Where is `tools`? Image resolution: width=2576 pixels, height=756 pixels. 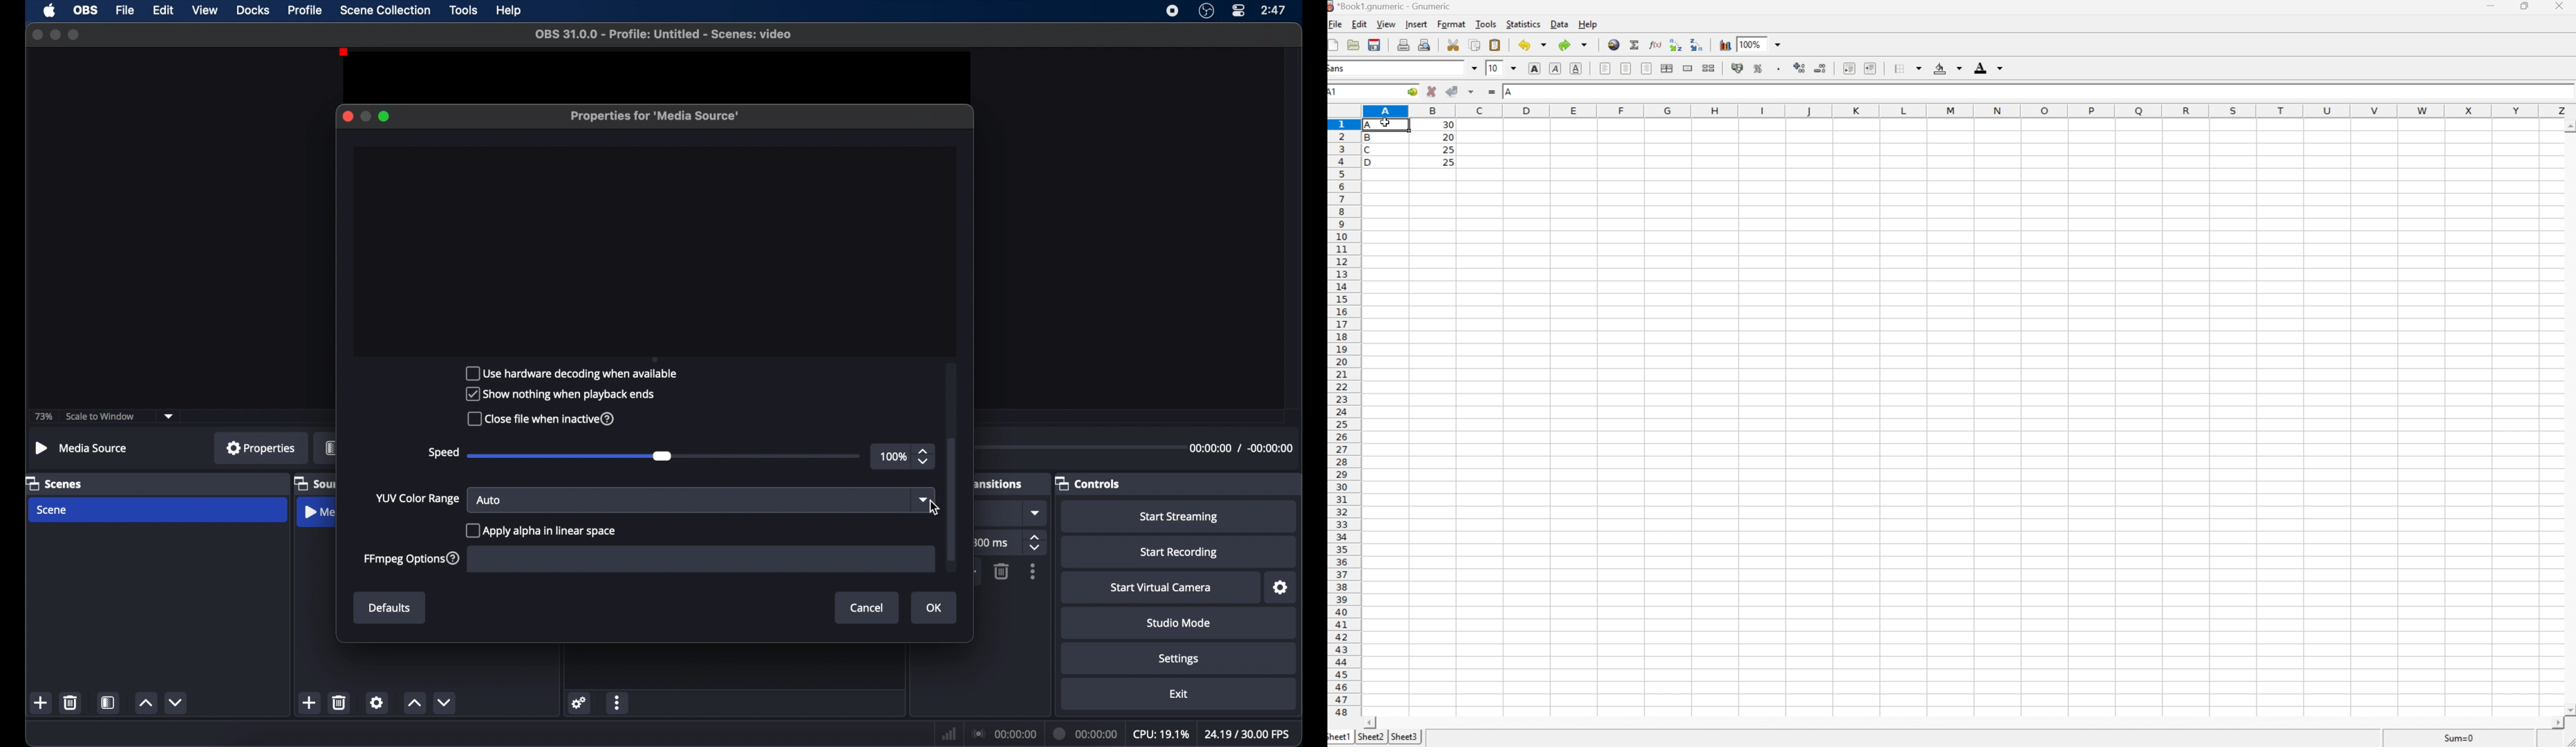
tools is located at coordinates (465, 10).